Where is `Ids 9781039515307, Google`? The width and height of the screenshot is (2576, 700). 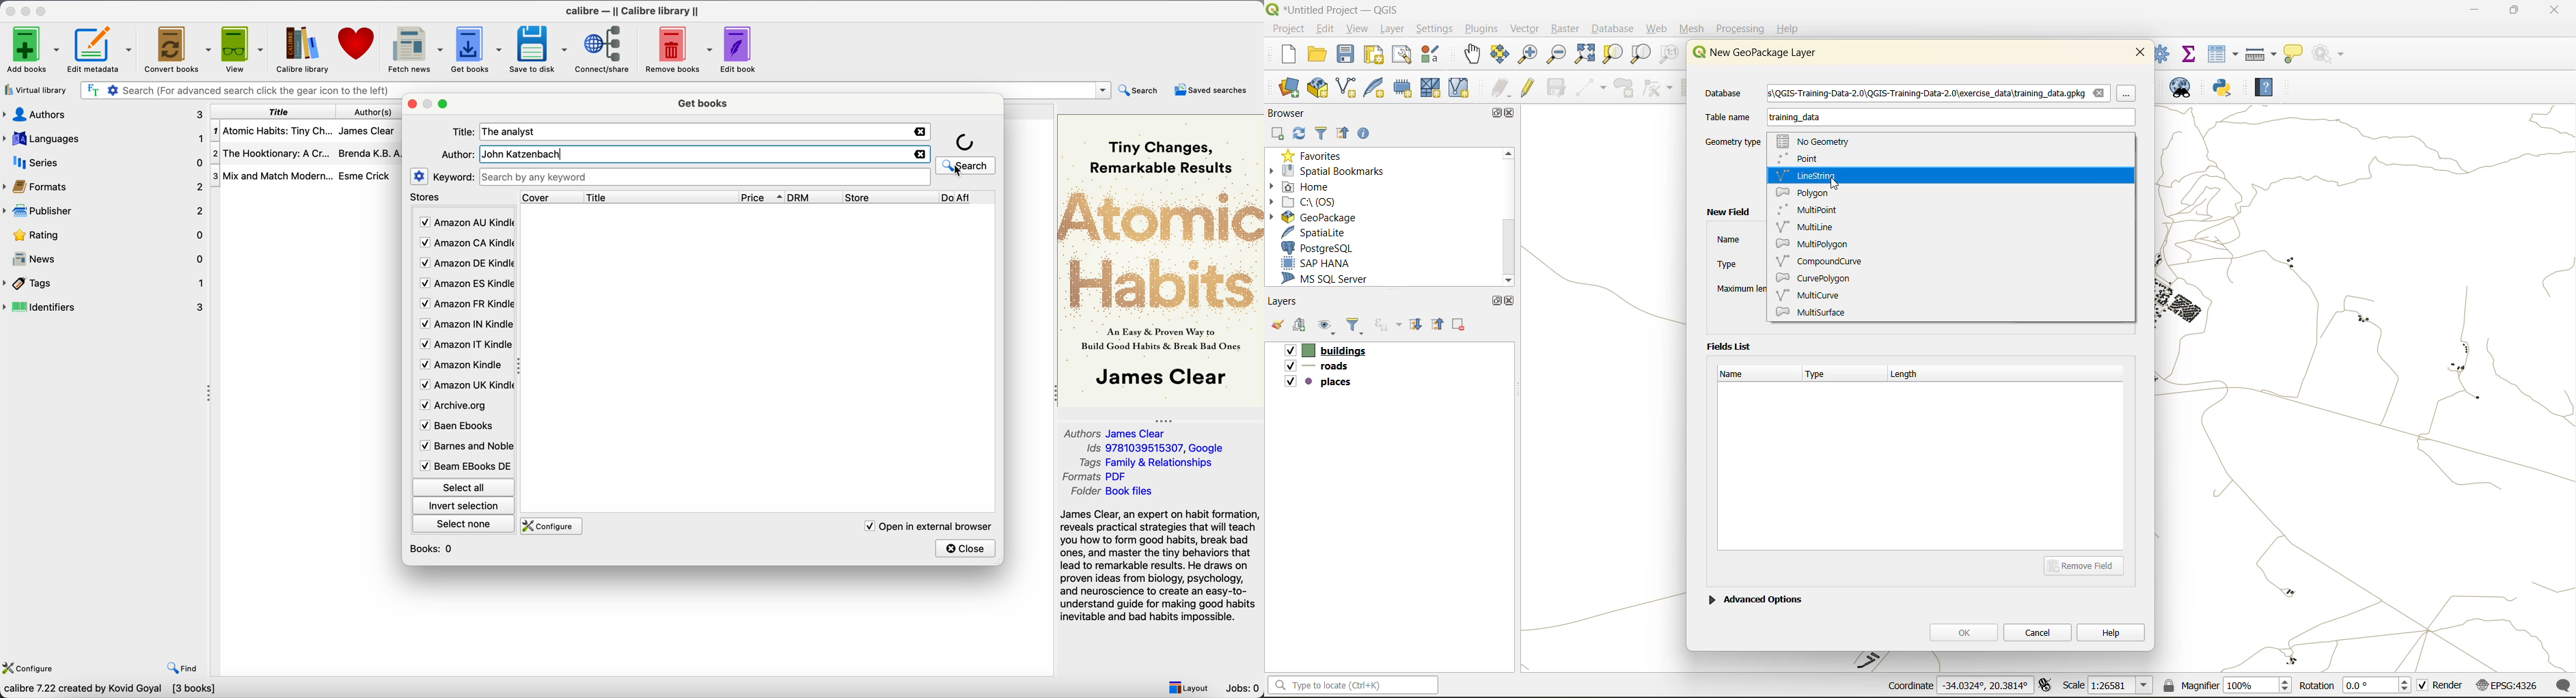
Ids 9781039515307, Google is located at coordinates (1156, 449).